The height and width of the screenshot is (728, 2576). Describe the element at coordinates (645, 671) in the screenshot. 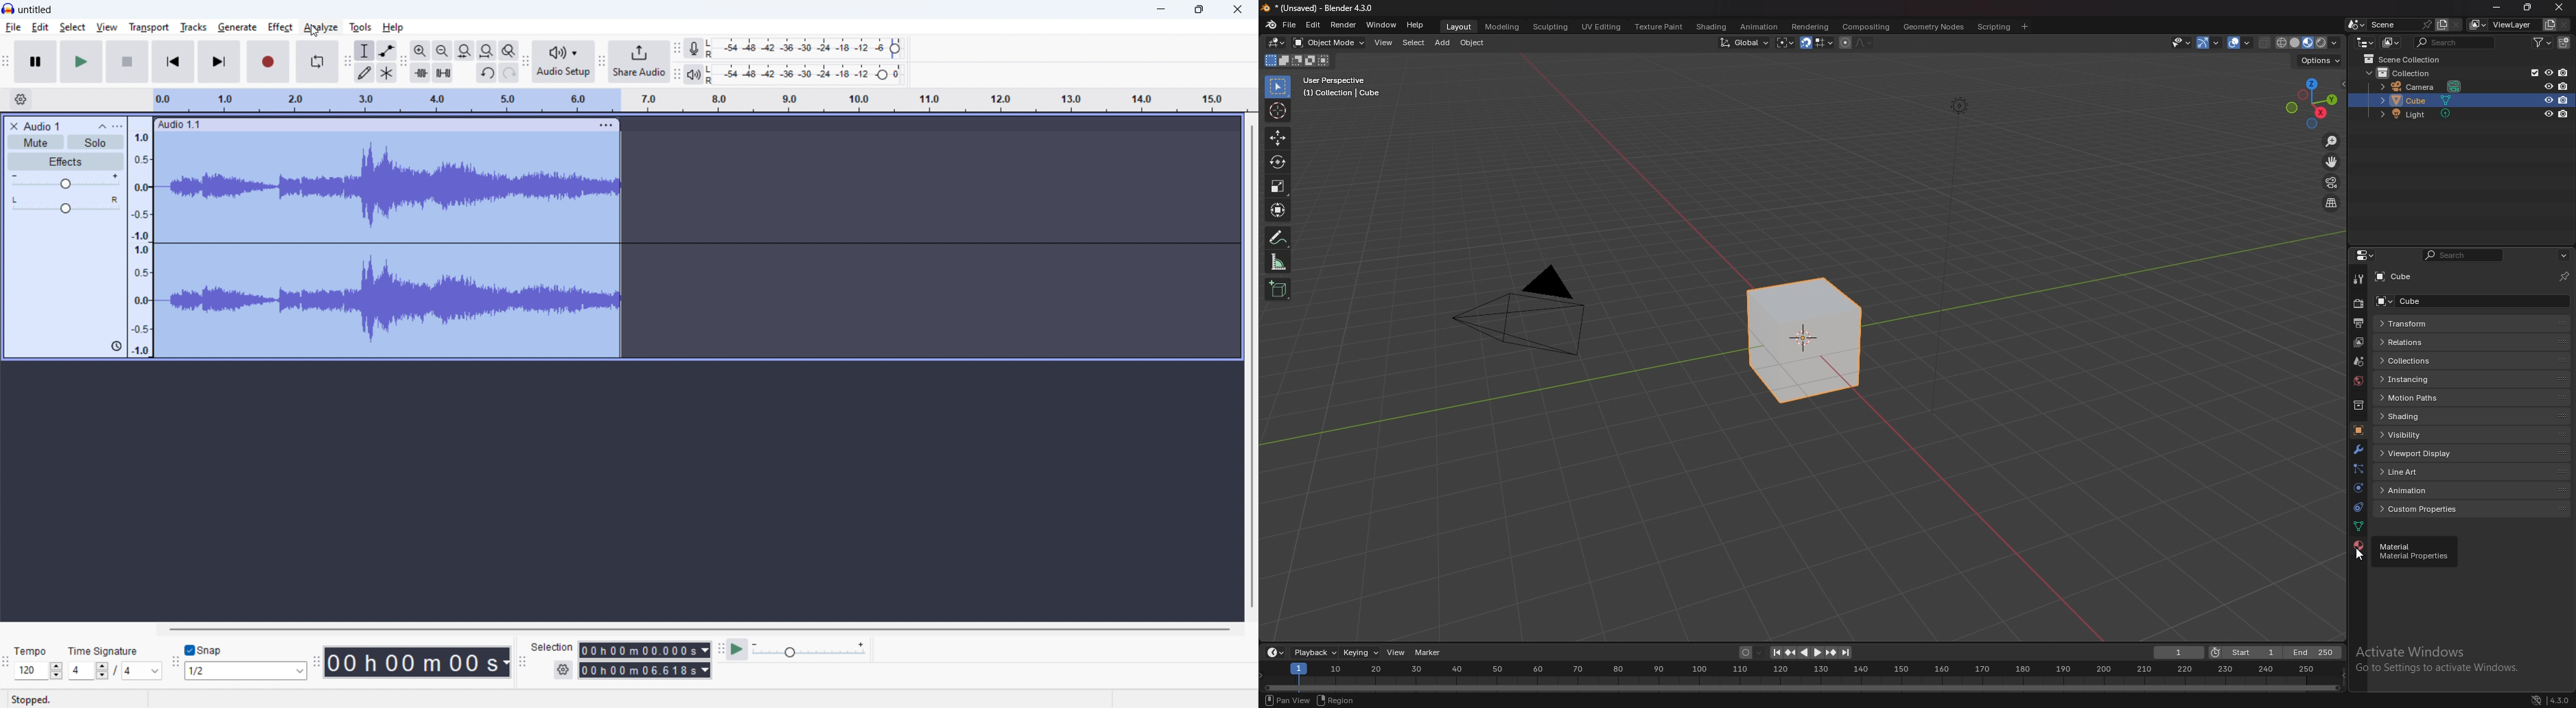

I see `end time` at that location.